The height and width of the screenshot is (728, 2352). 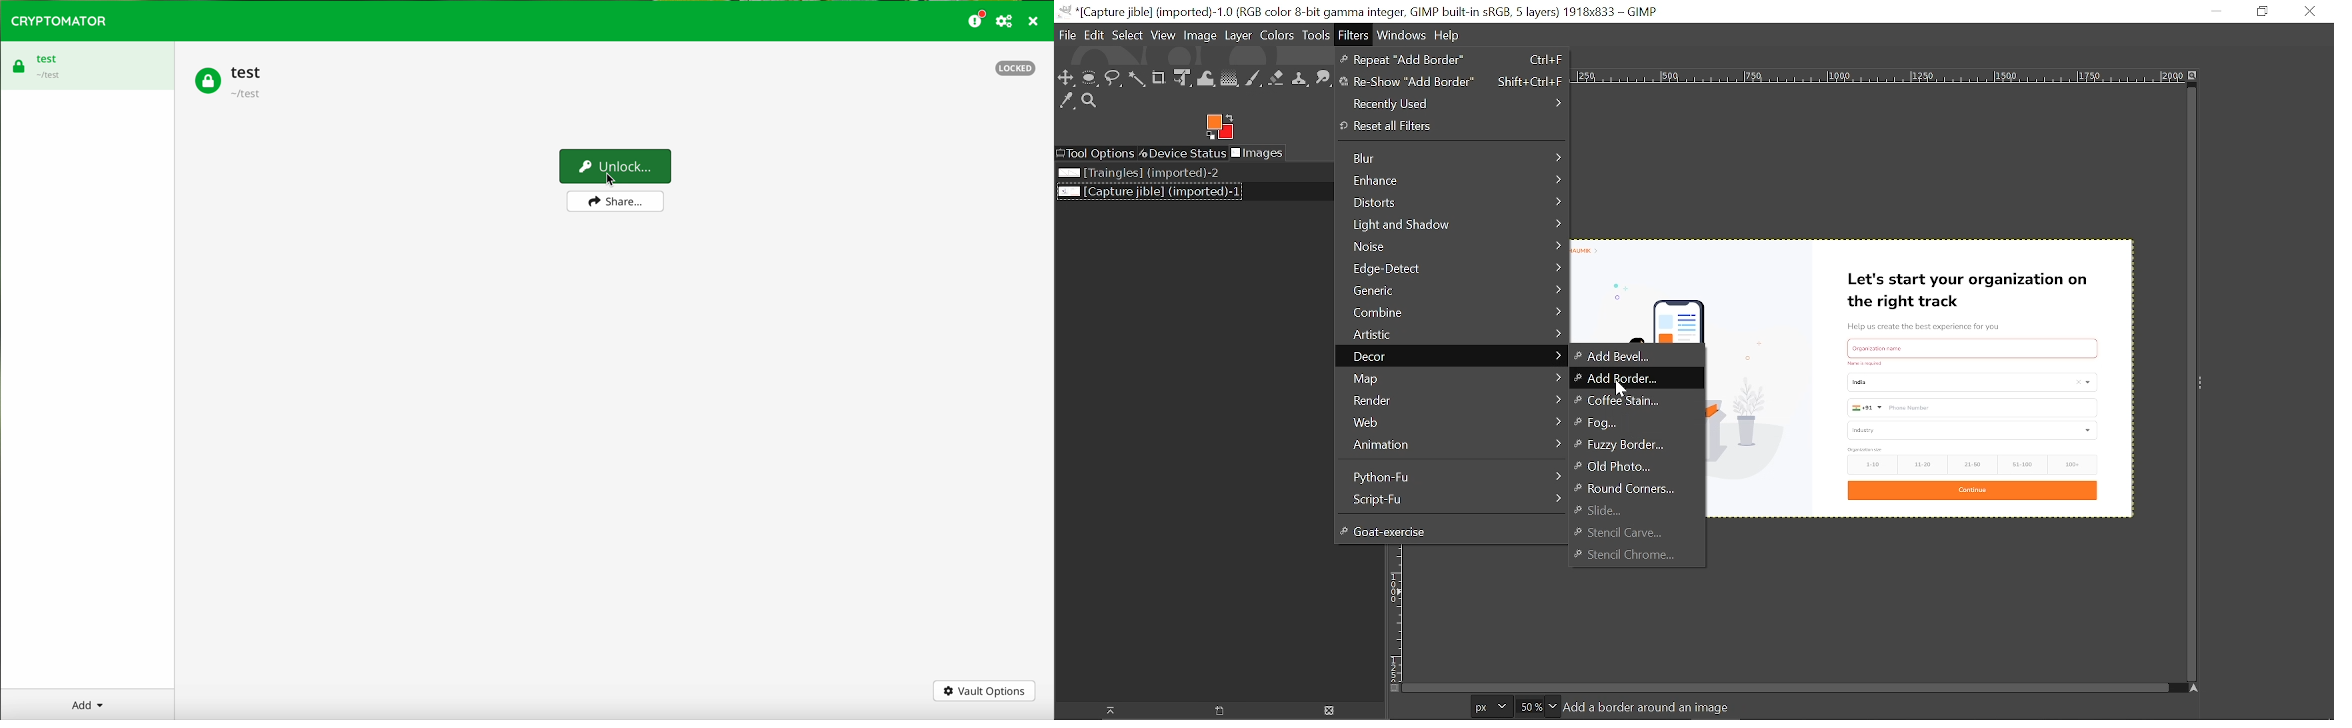 I want to click on text, so click(x=1867, y=448).